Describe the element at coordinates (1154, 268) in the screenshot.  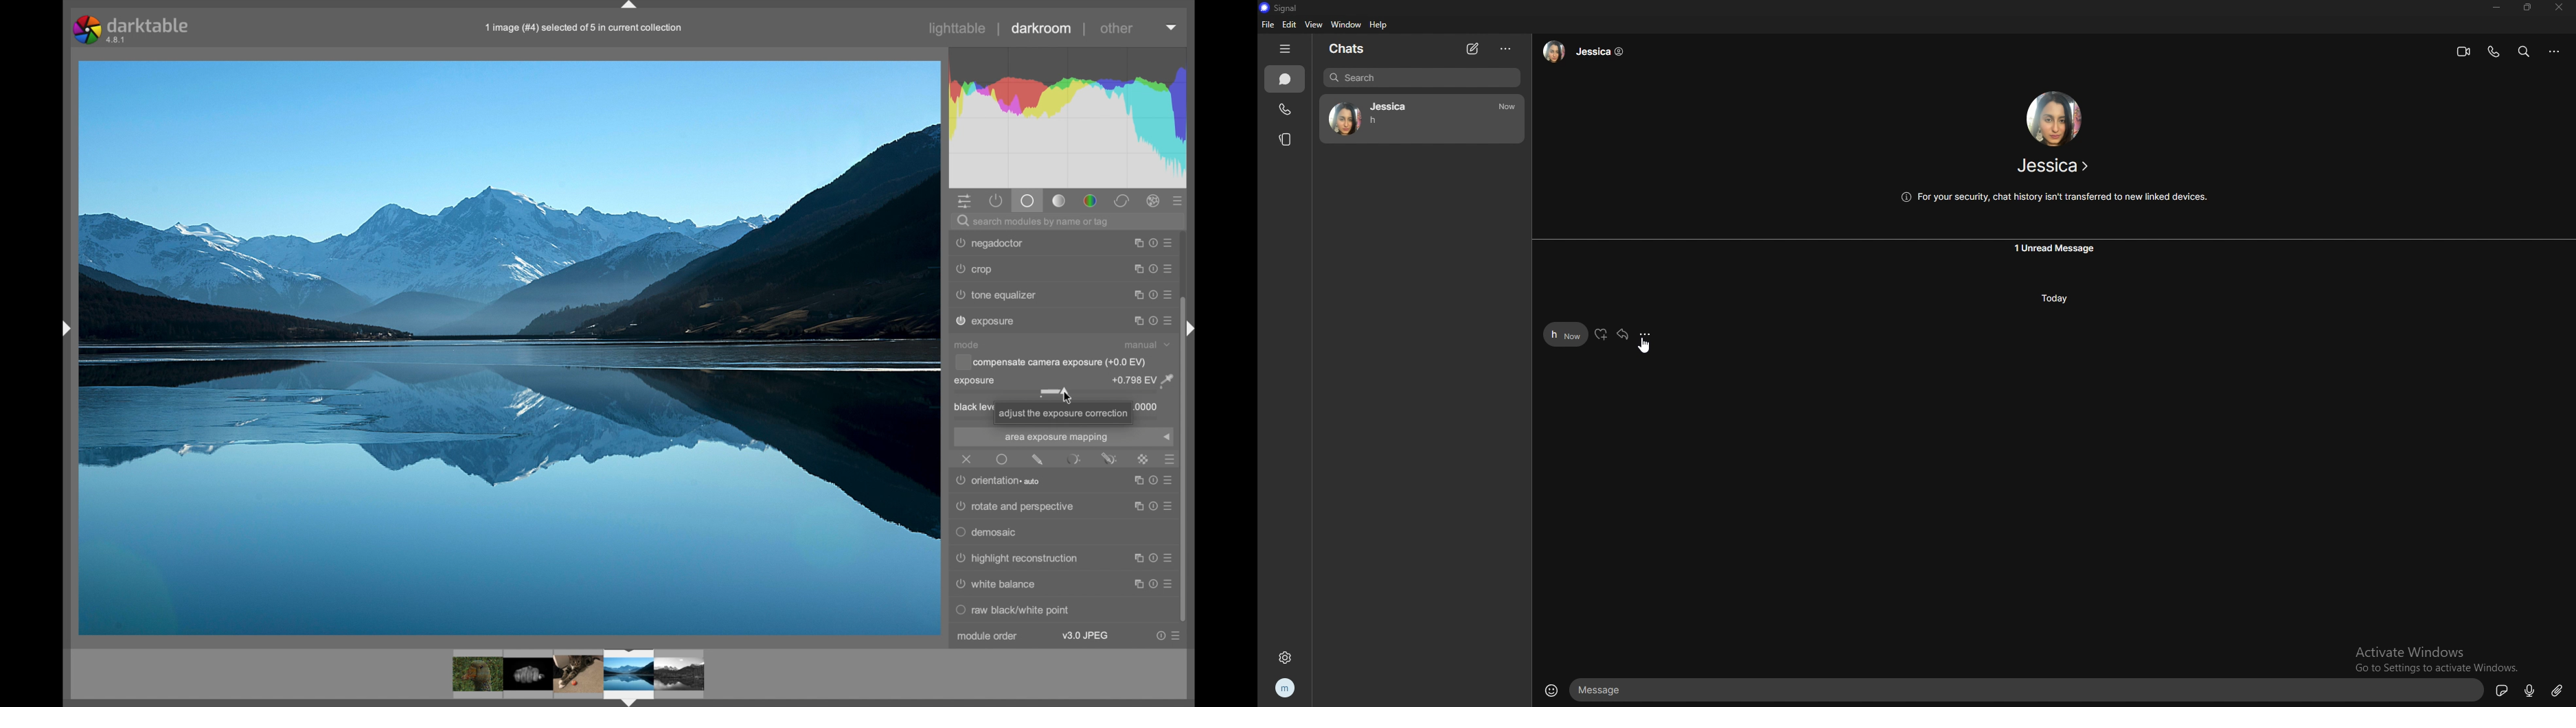
I see `more options` at that location.